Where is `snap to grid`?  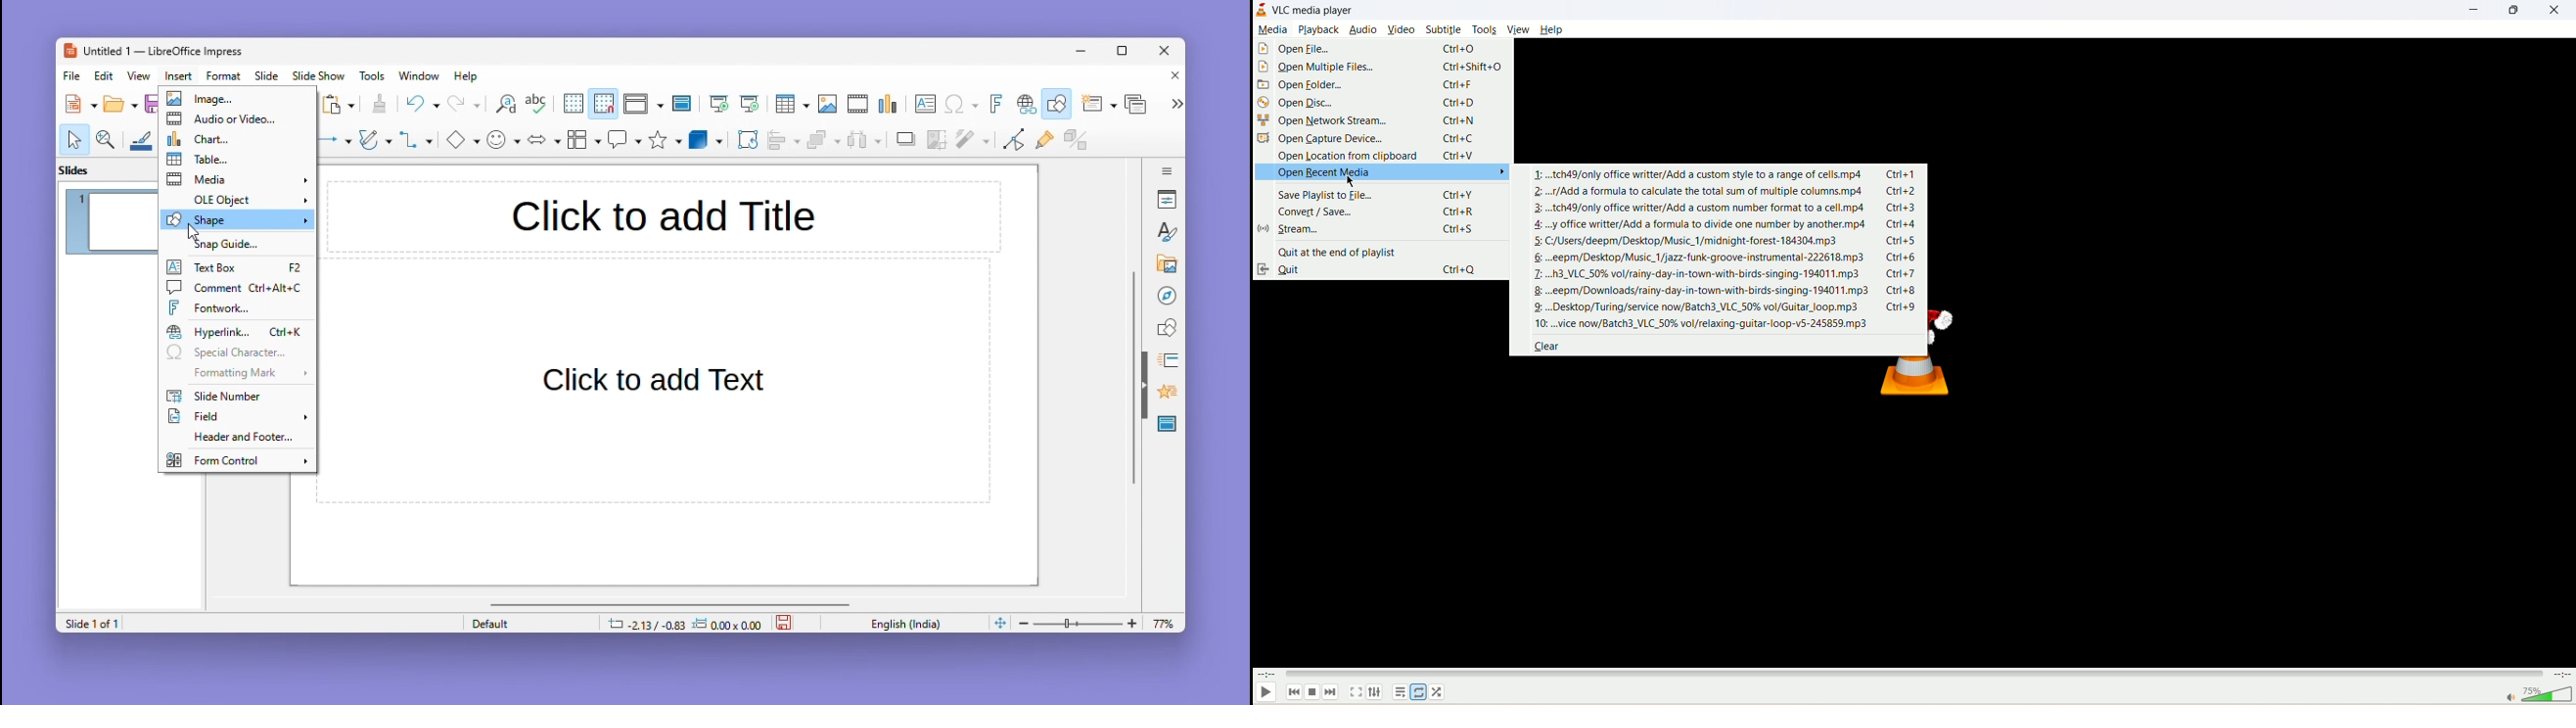 snap to grid is located at coordinates (603, 104).